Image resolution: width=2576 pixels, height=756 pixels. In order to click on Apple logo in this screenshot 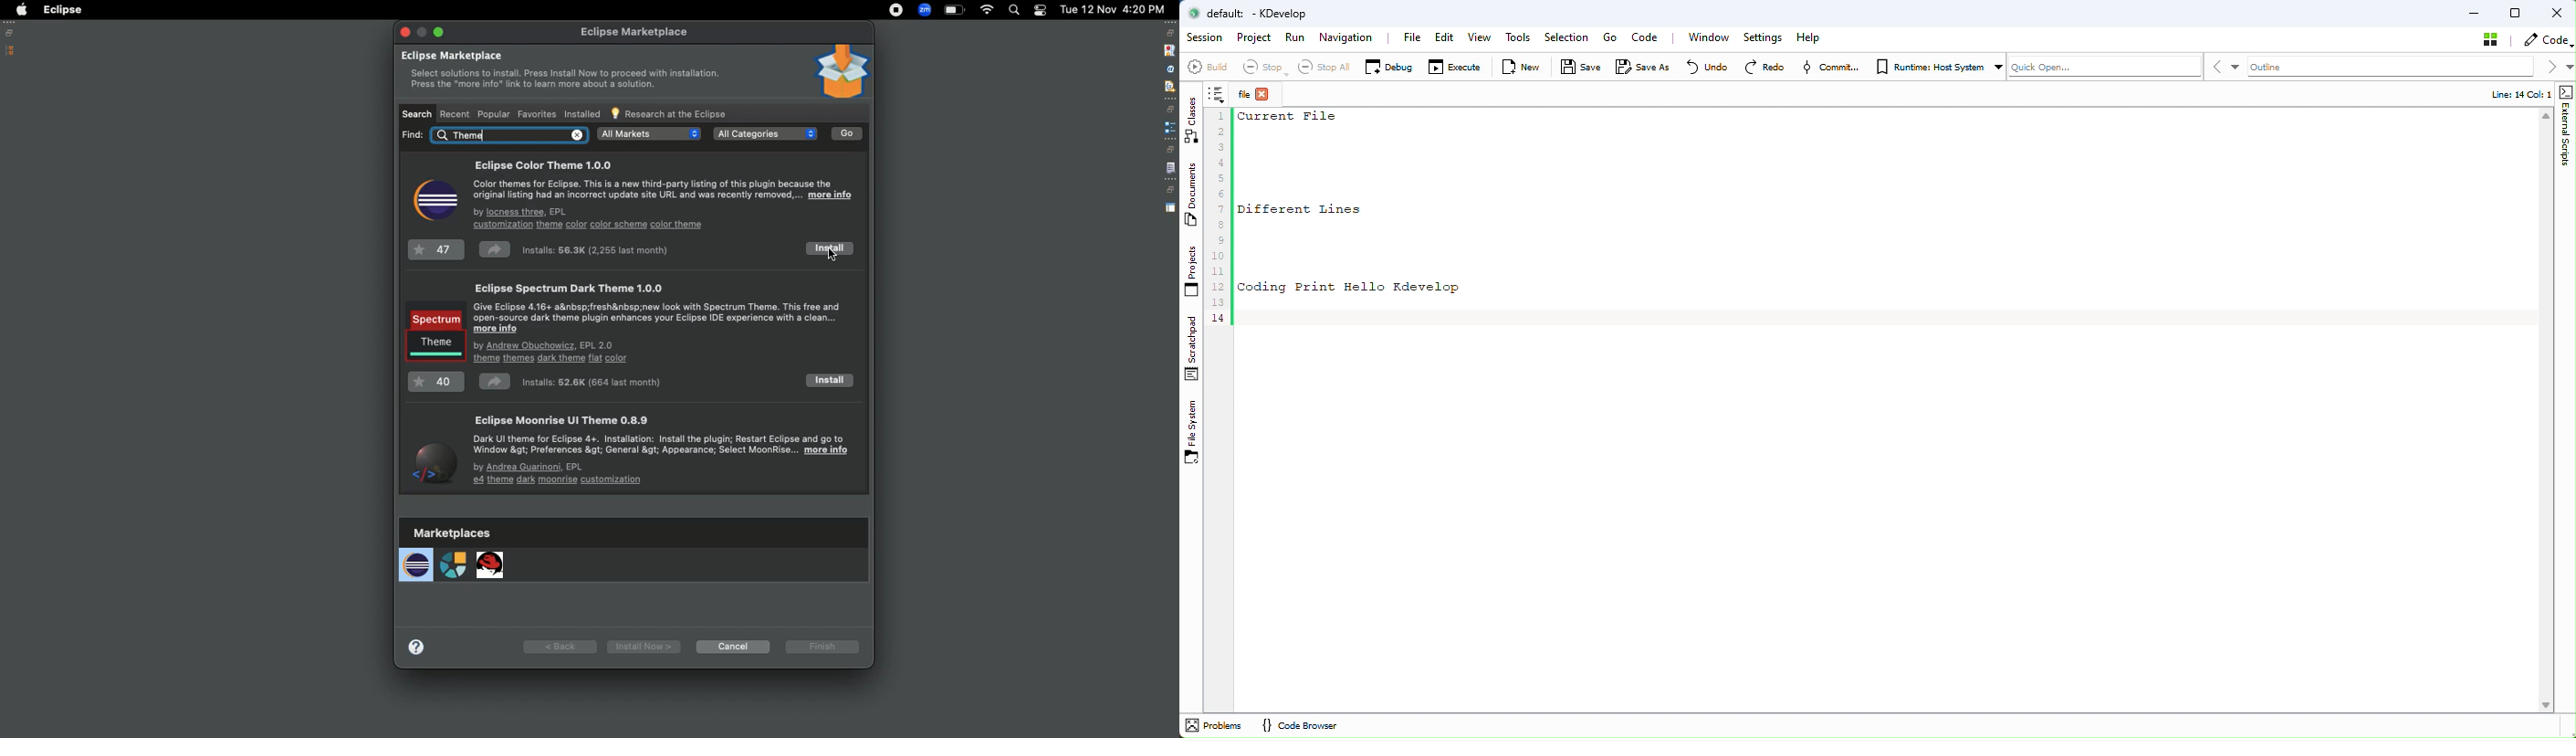, I will do `click(20, 10)`.